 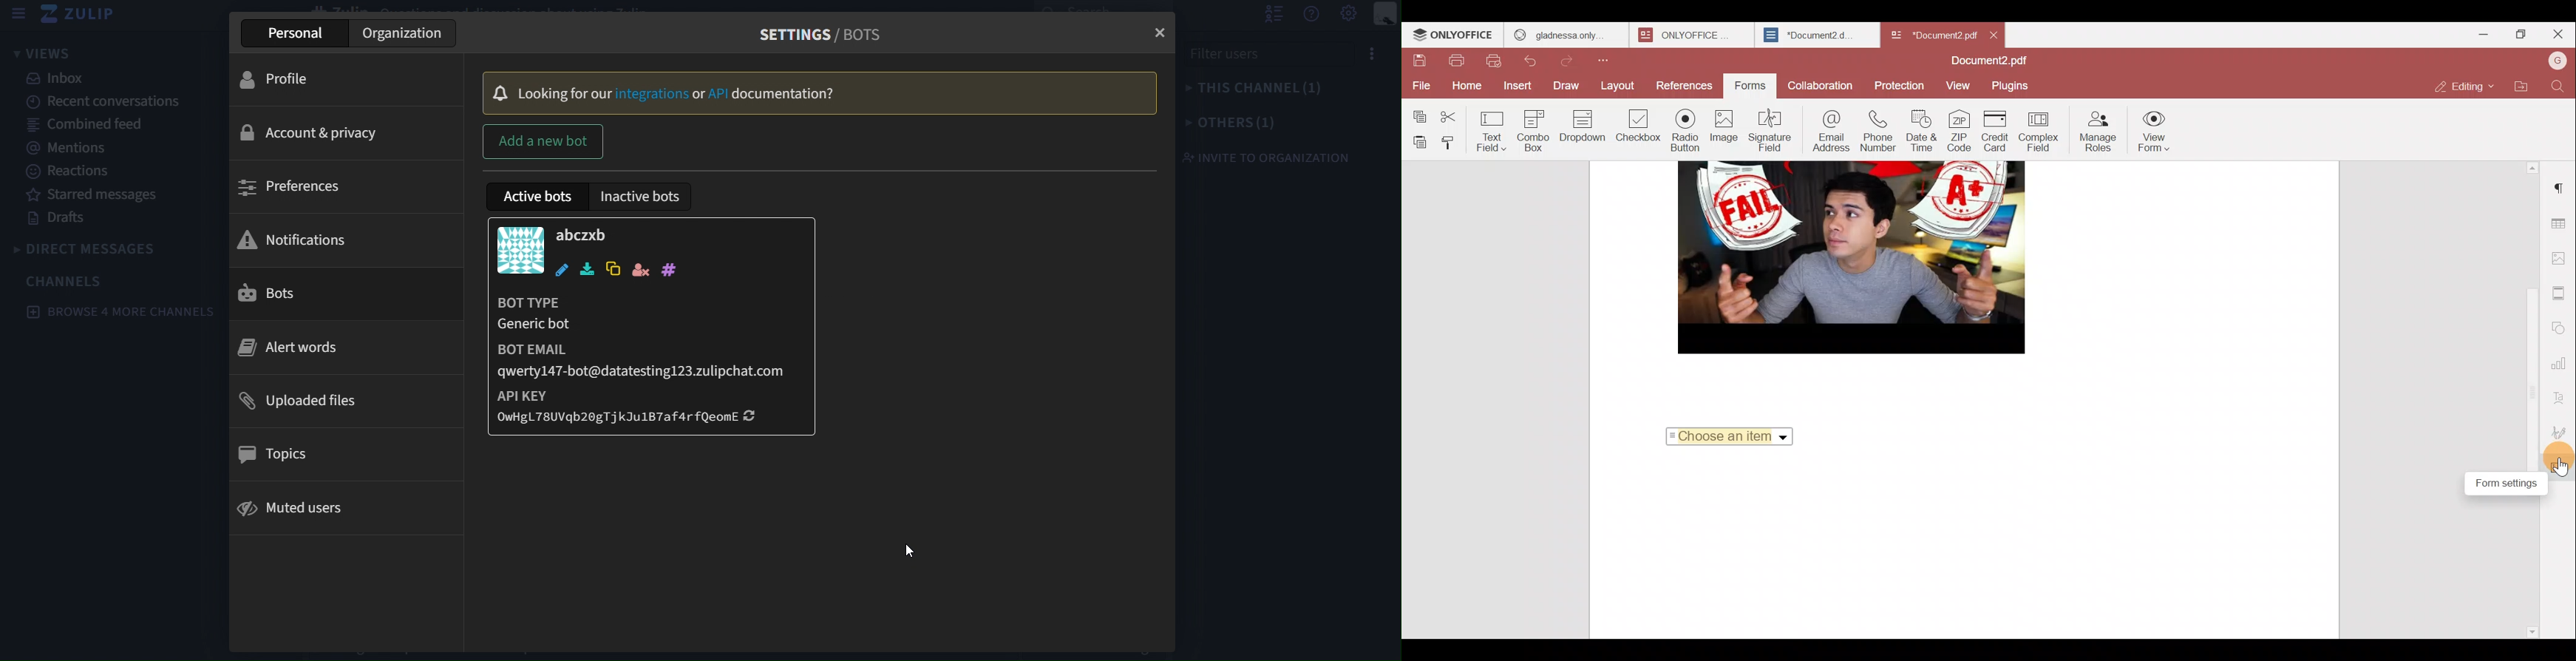 What do you see at coordinates (302, 186) in the screenshot?
I see `preferences` at bounding box center [302, 186].